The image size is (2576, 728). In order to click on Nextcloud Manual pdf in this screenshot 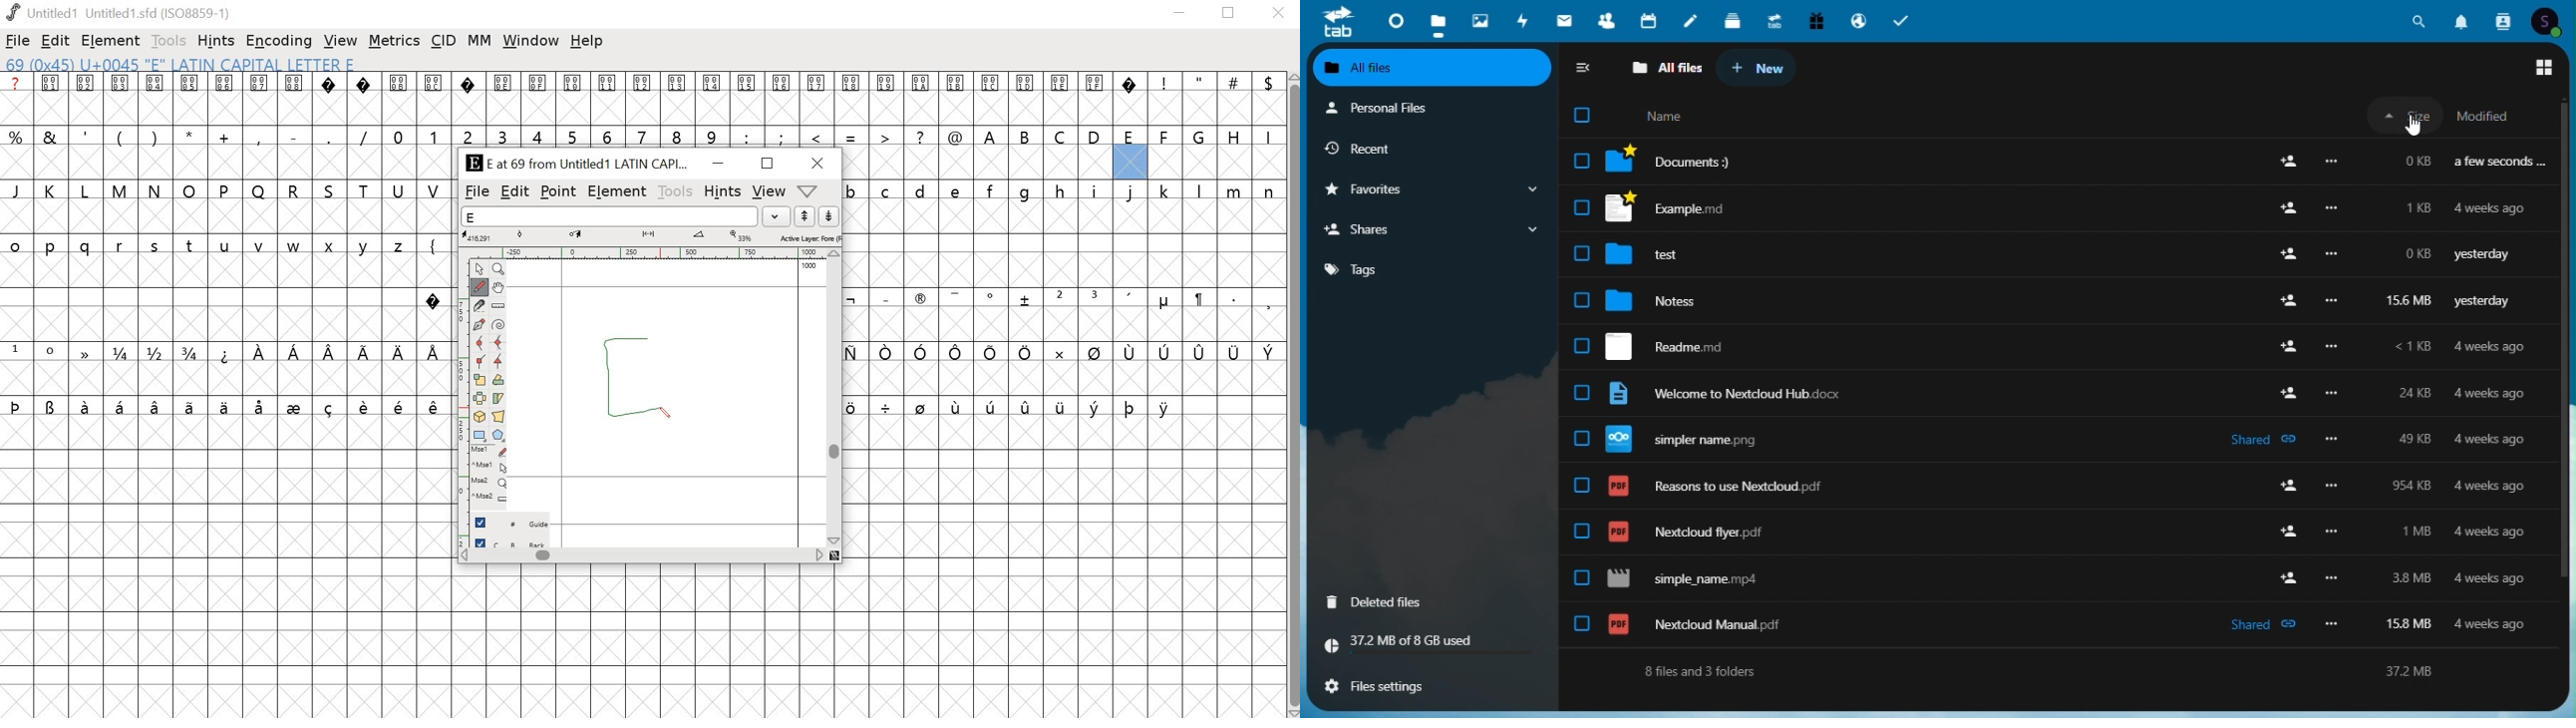, I will do `click(2054, 444)`.